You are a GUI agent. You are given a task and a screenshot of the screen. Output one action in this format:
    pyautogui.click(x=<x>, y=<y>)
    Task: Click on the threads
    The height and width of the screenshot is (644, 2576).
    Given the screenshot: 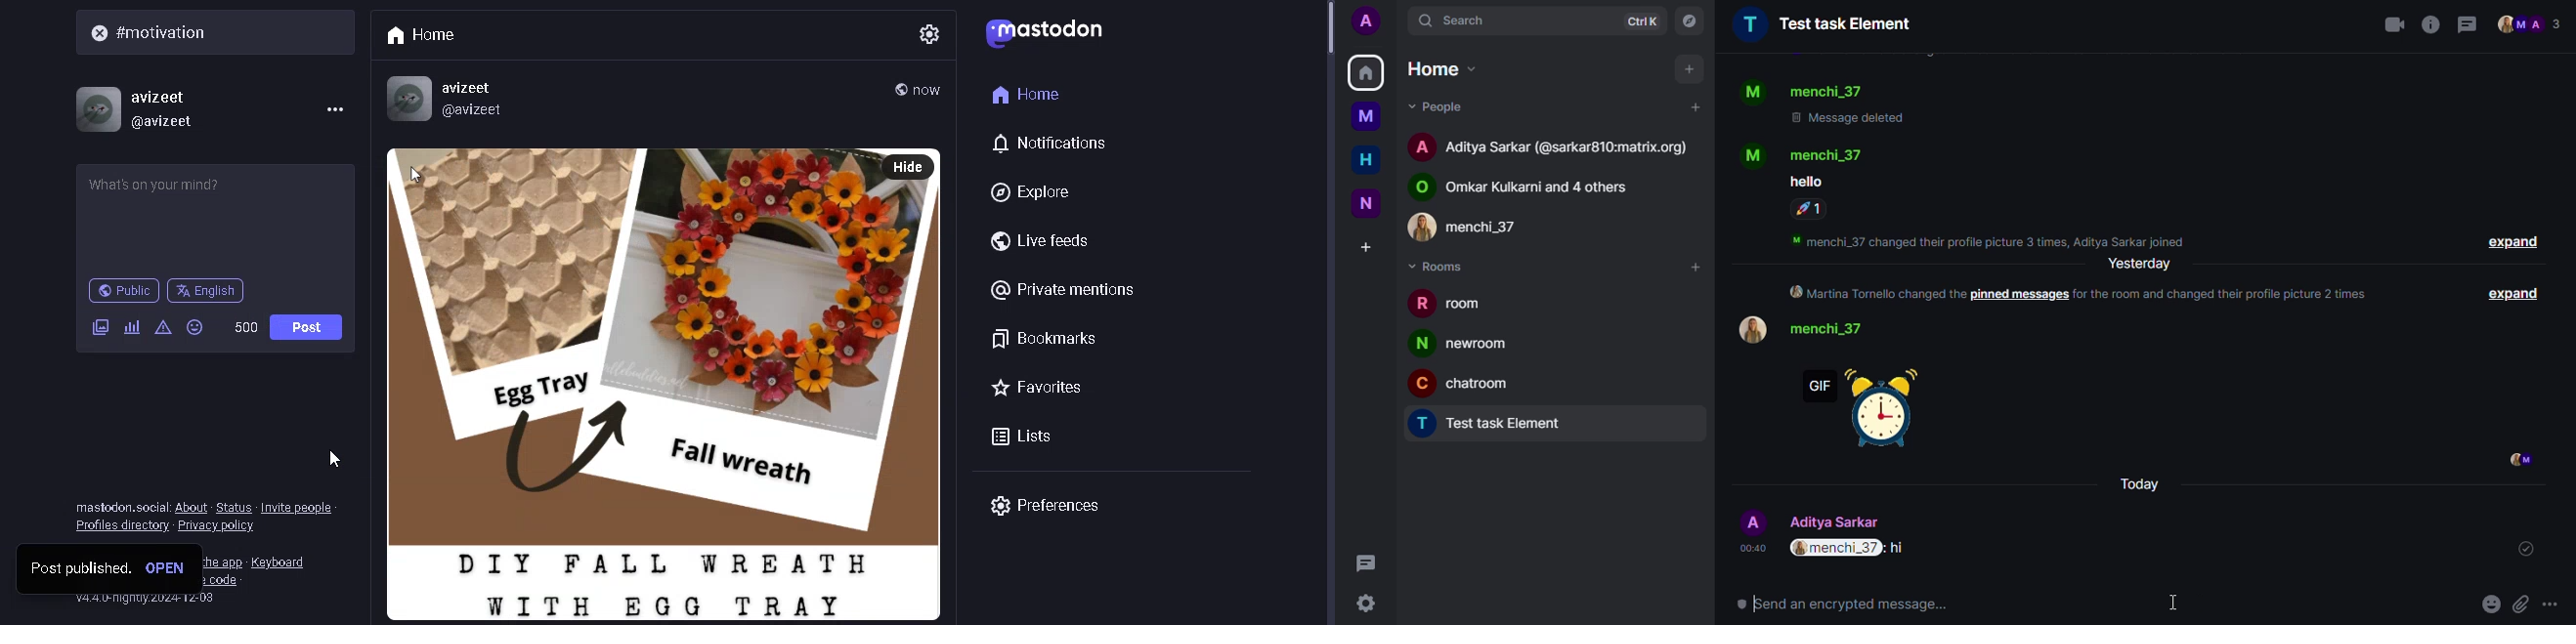 What is the action you would take?
    pyautogui.click(x=2468, y=25)
    